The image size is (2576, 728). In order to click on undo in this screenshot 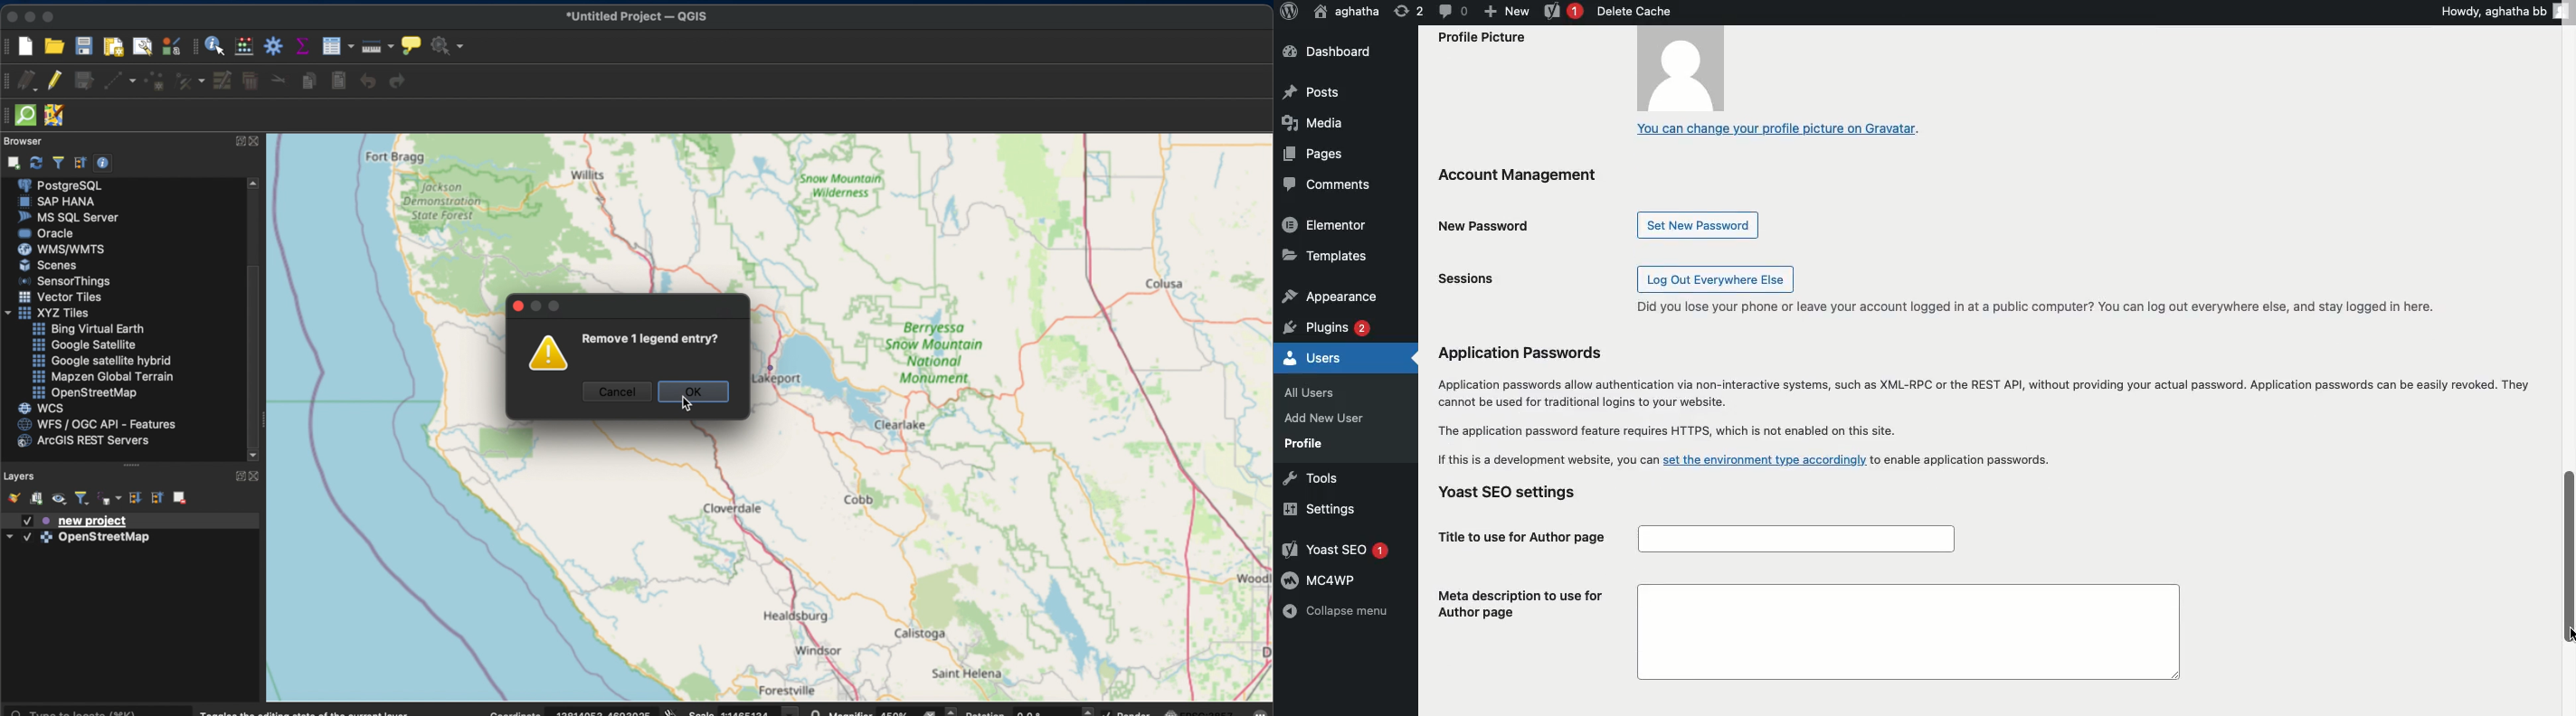, I will do `click(369, 81)`.